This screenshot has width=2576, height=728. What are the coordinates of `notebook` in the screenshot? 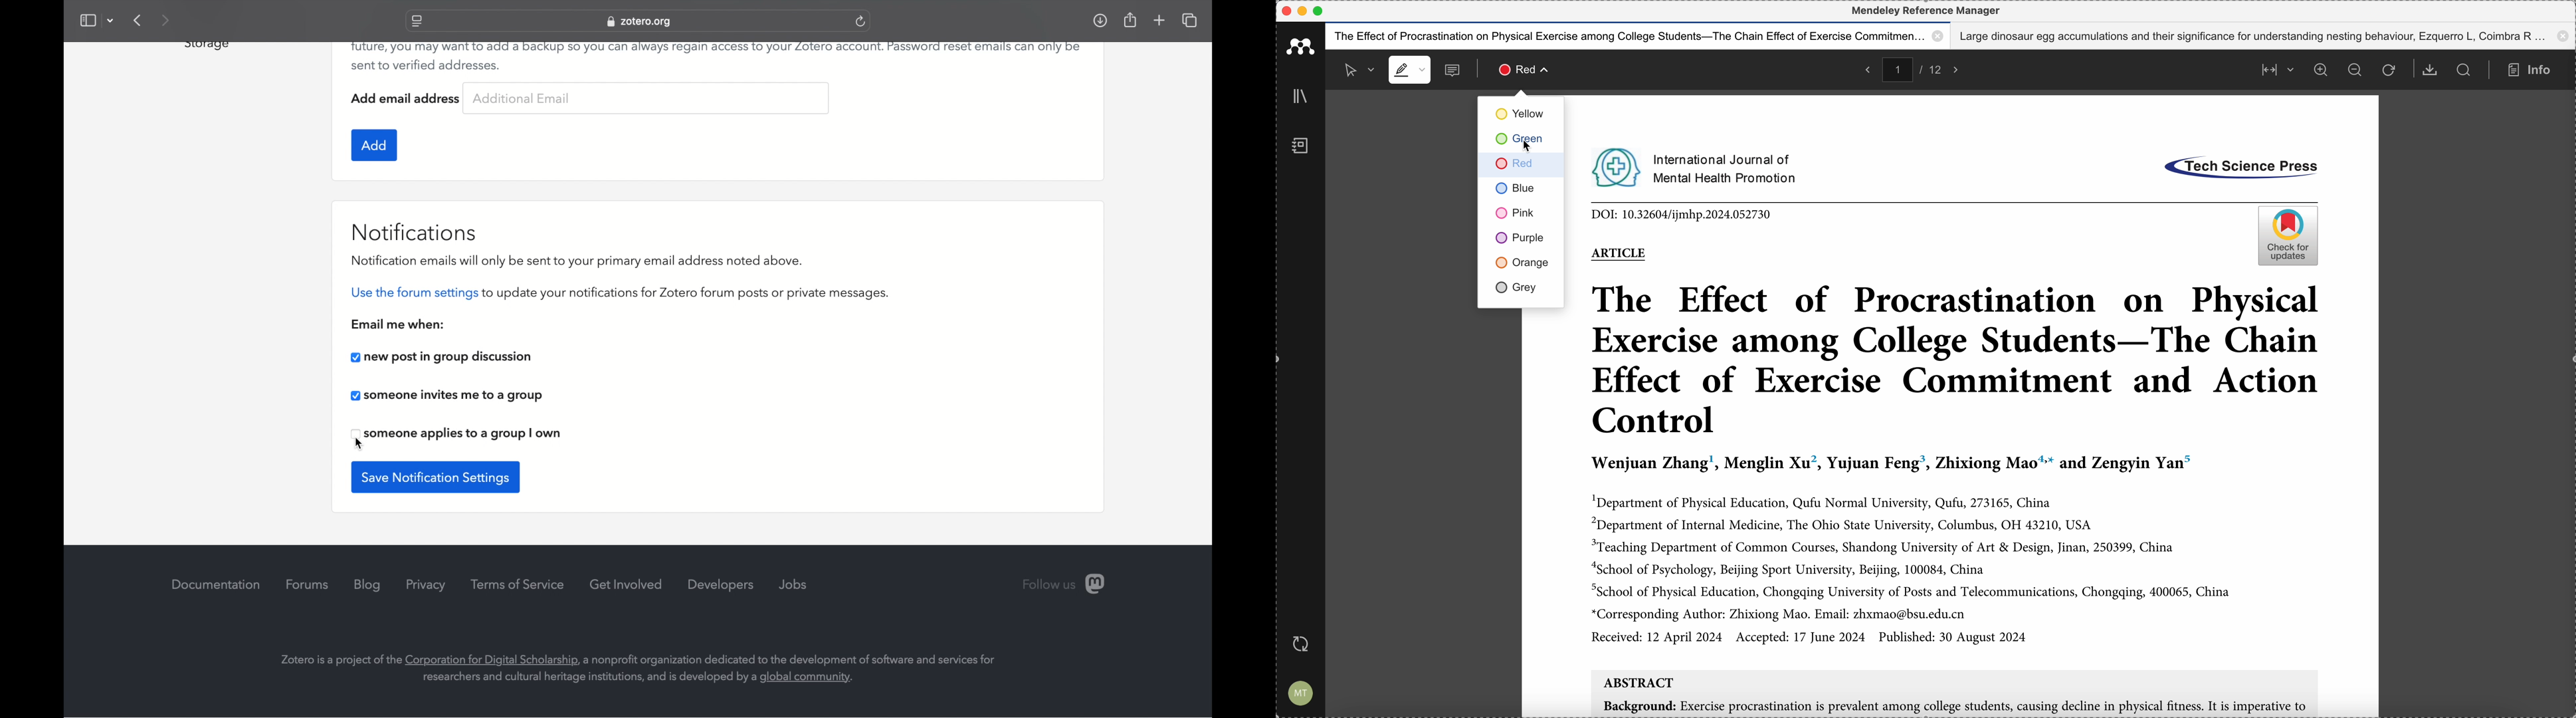 It's located at (1300, 148).